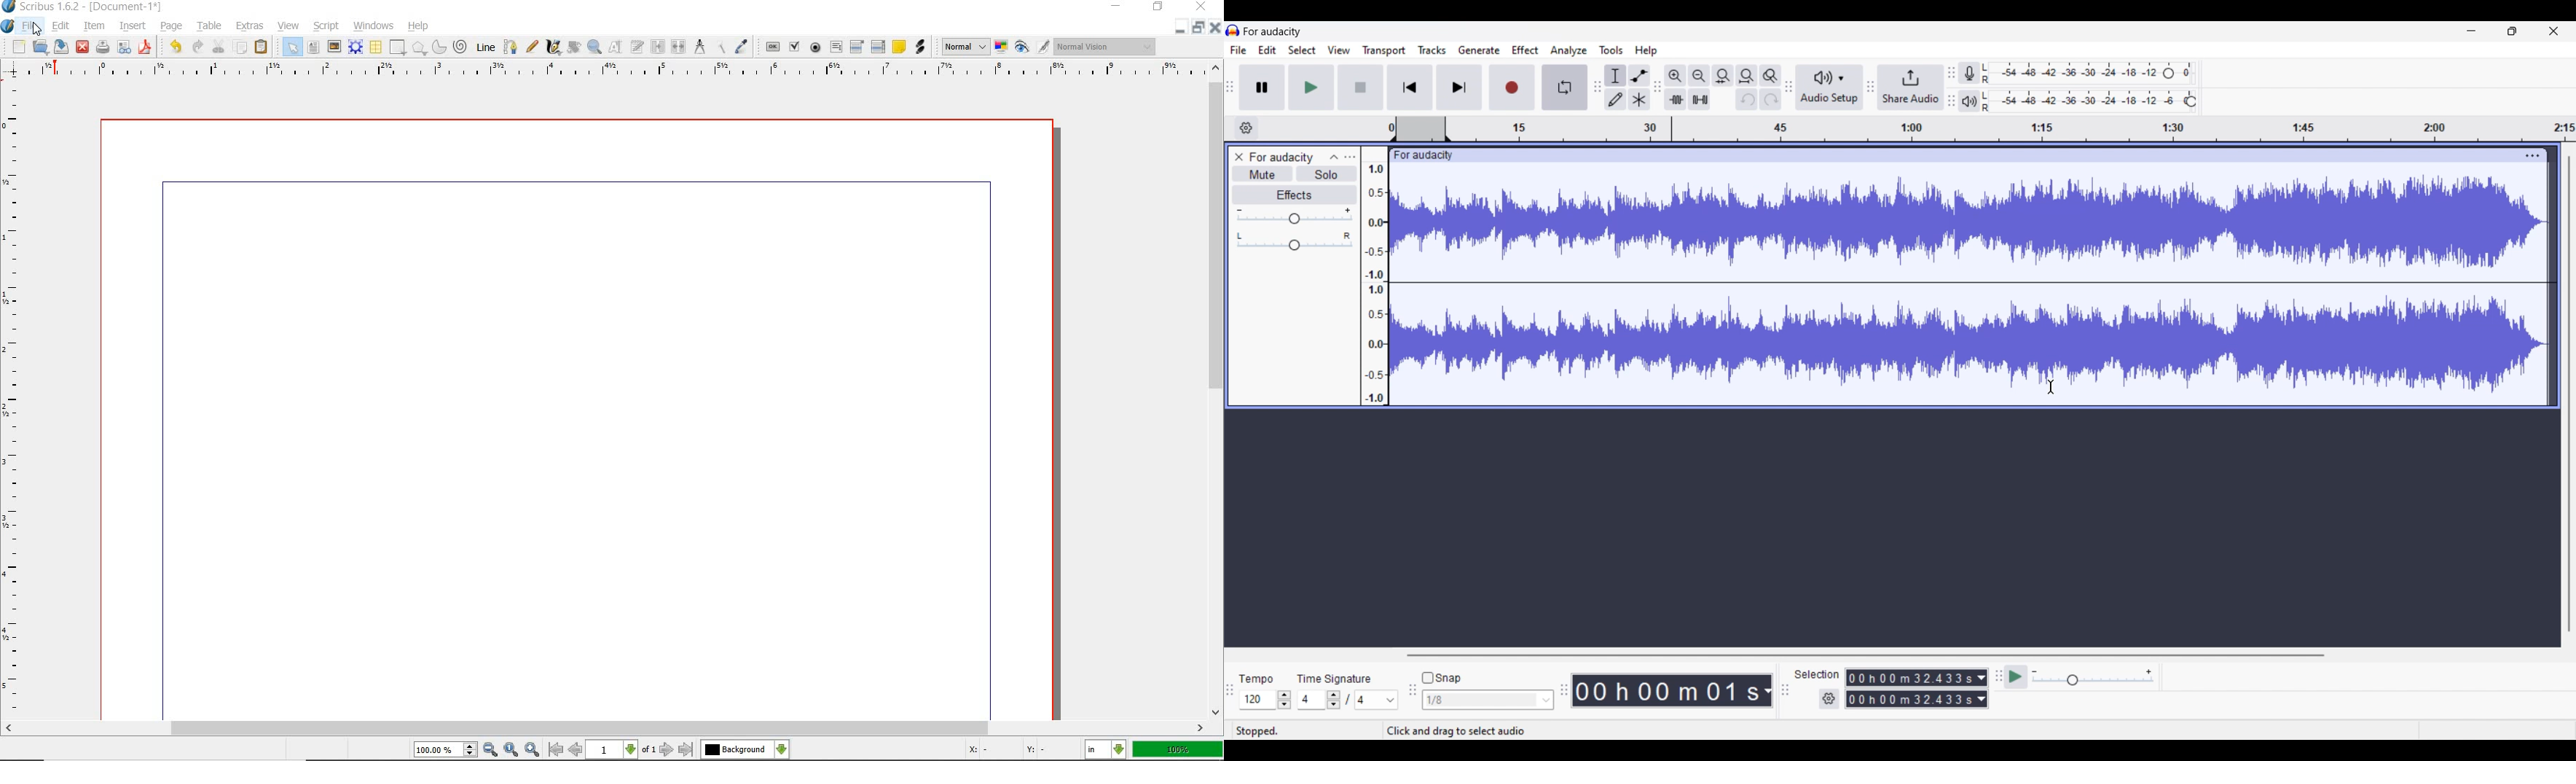 The height and width of the screenshot is (784, 2576). What do you see at coordinates (1105, 48) in the screenshot?
I see `visual appearance of the display` at bounding box center [1105, 48].